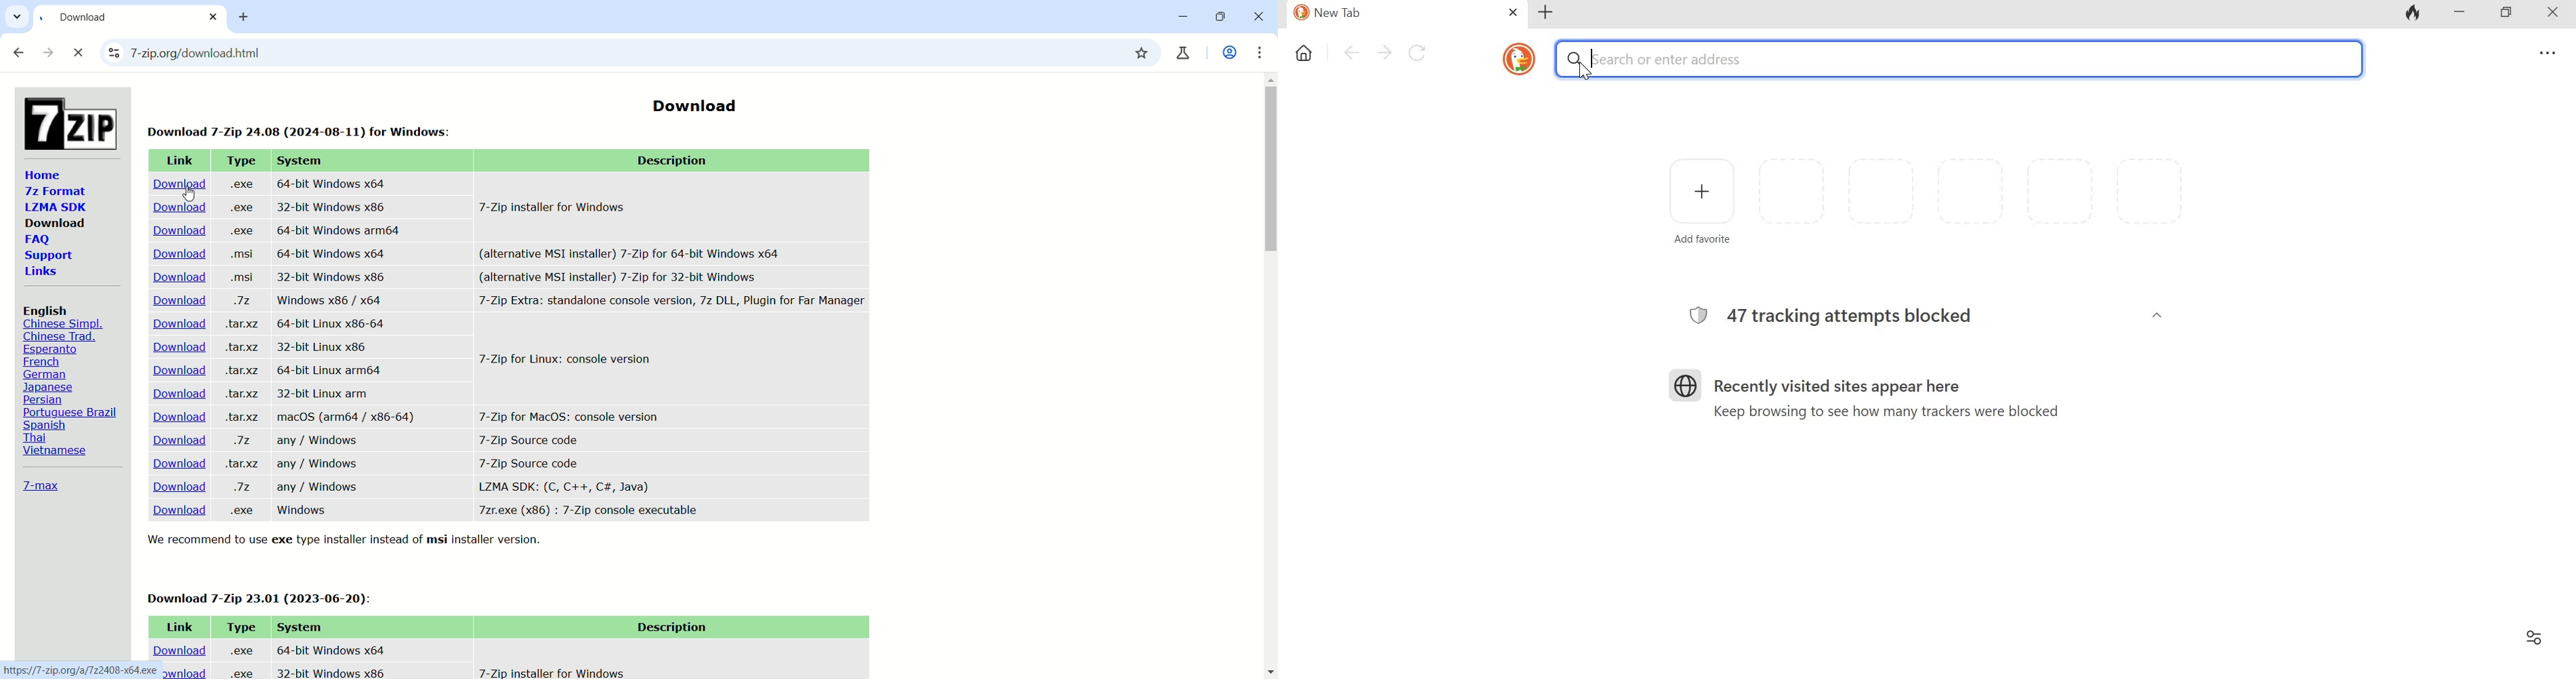  What do you see at coordinates (48, 256) in the screenshot?
I see `Support` at bounding box center [48, 256].